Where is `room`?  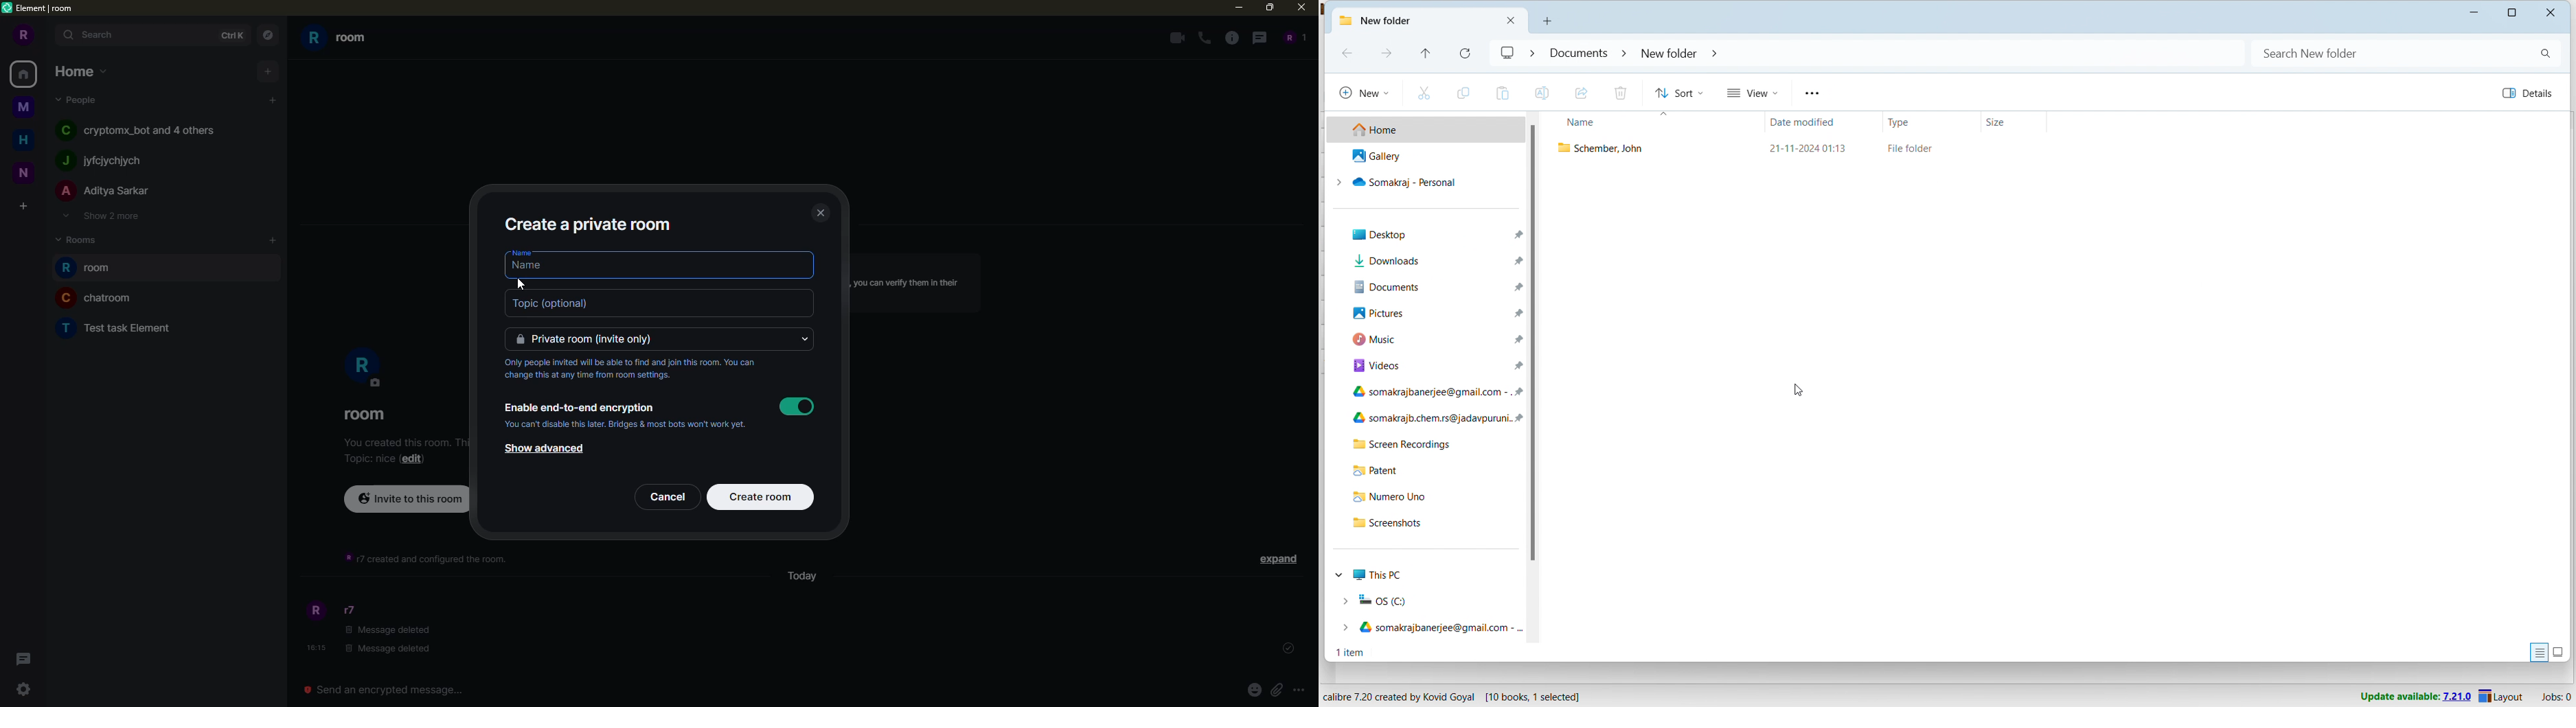 room is located at coordinates (365, 414).